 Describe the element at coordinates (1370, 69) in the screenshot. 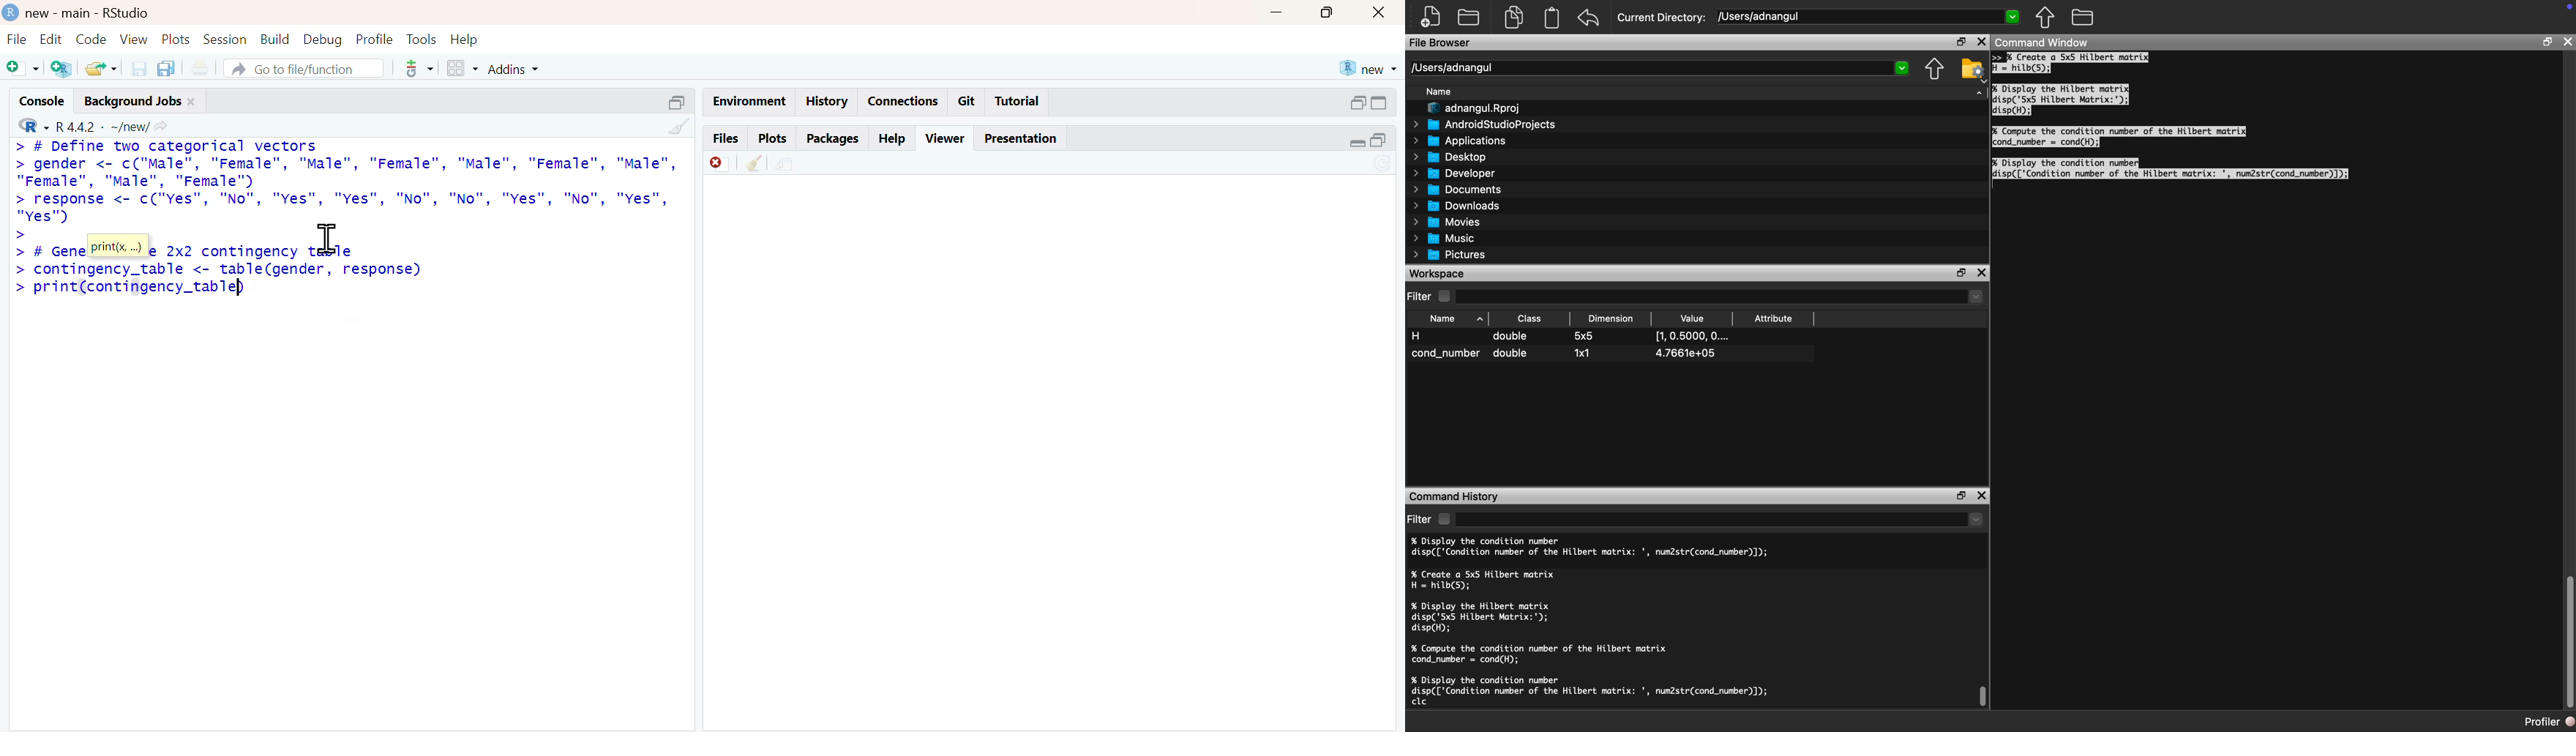

I see `new` at that location.